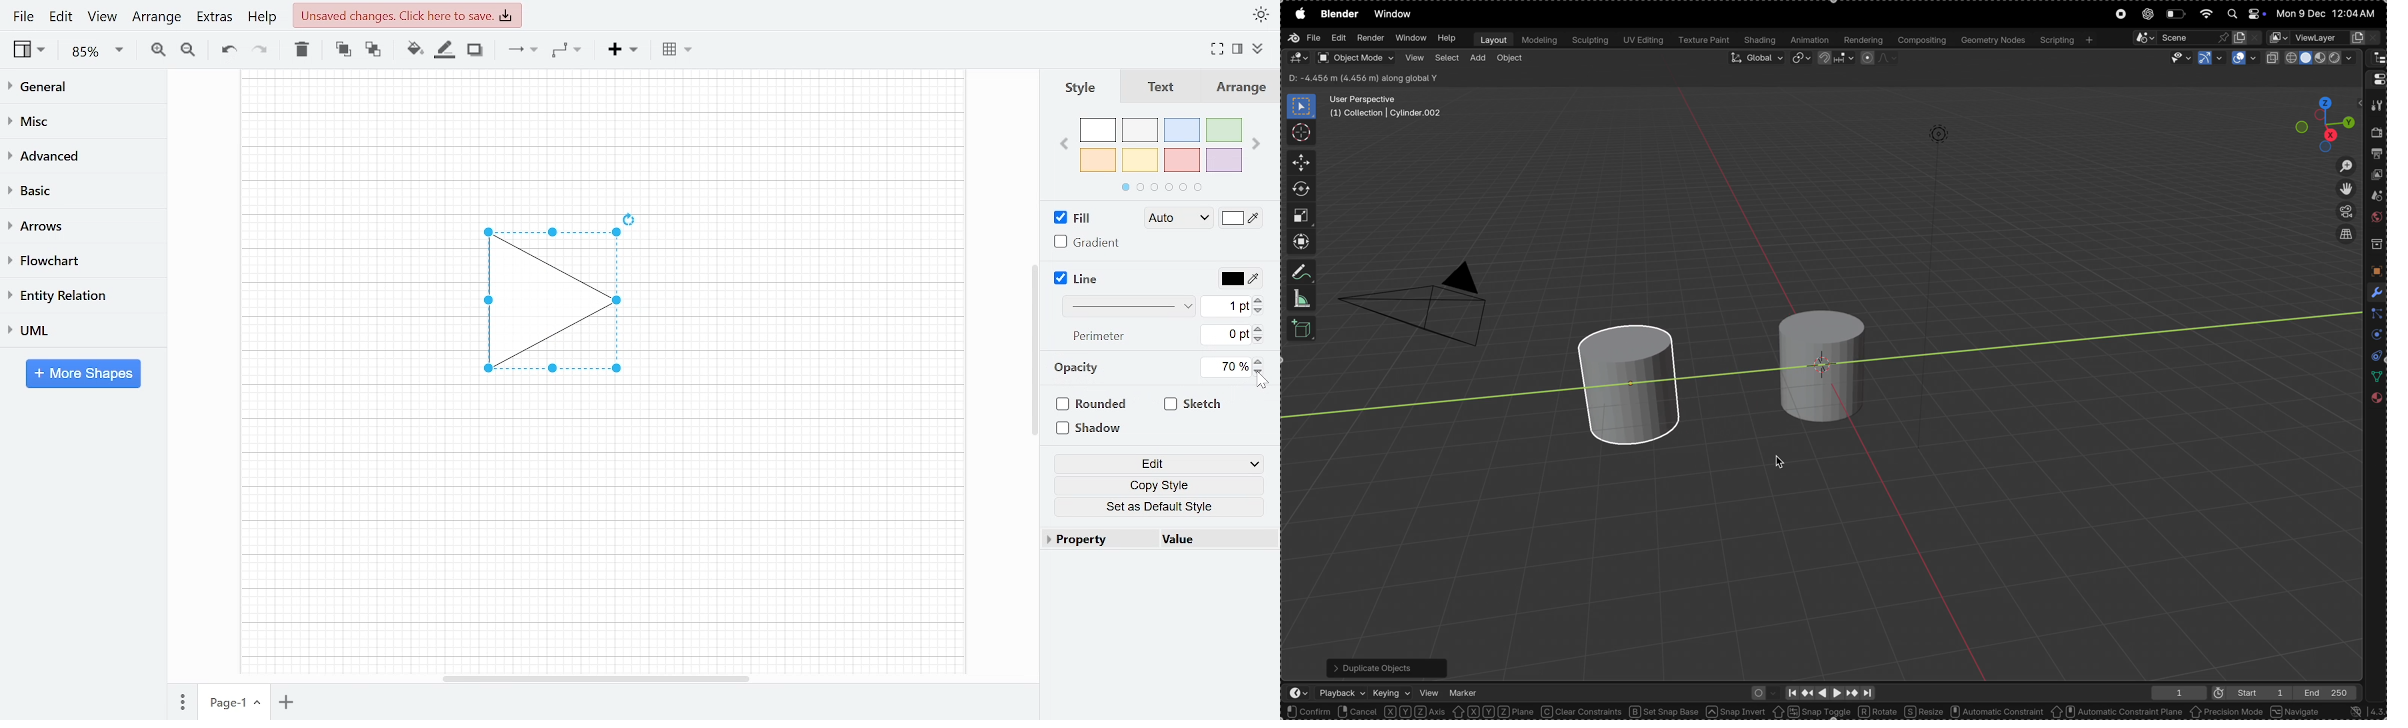 The width and height of the screenshot is (2408, 728). Describe the element at coordinates (1142, 131) in the screenshot. I see `ash` at that location.